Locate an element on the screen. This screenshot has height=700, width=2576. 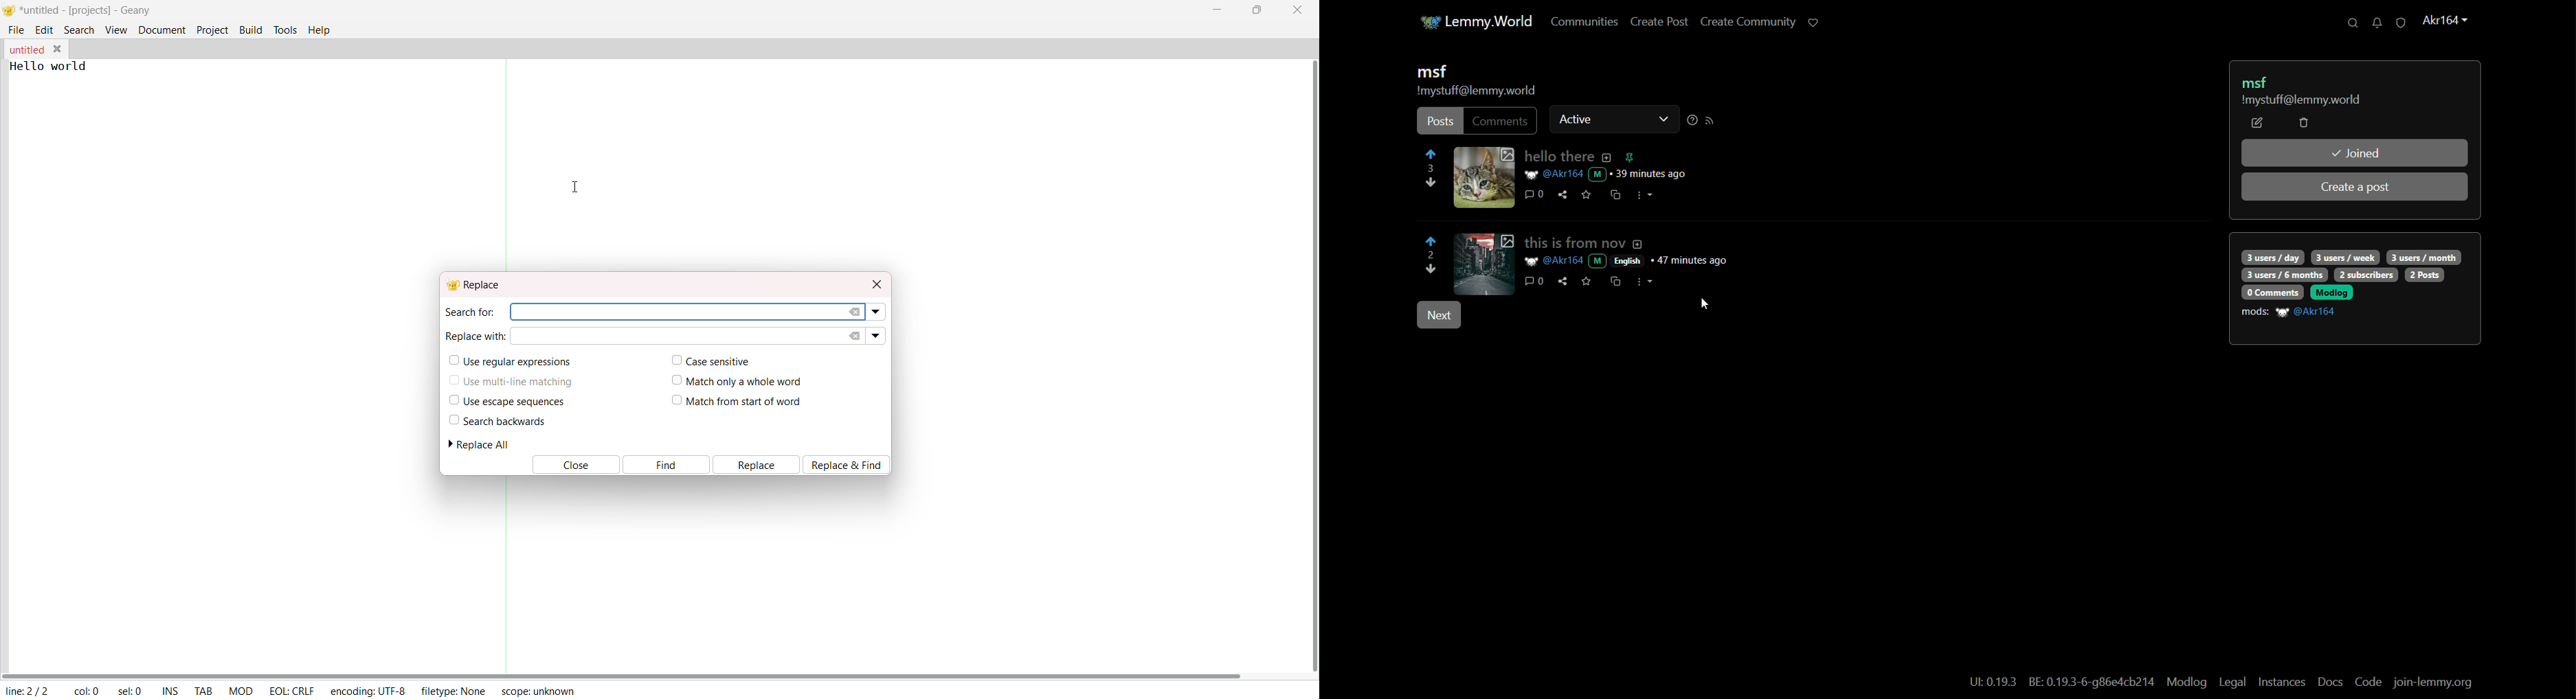
rss is located at coordinates (1710, 121).